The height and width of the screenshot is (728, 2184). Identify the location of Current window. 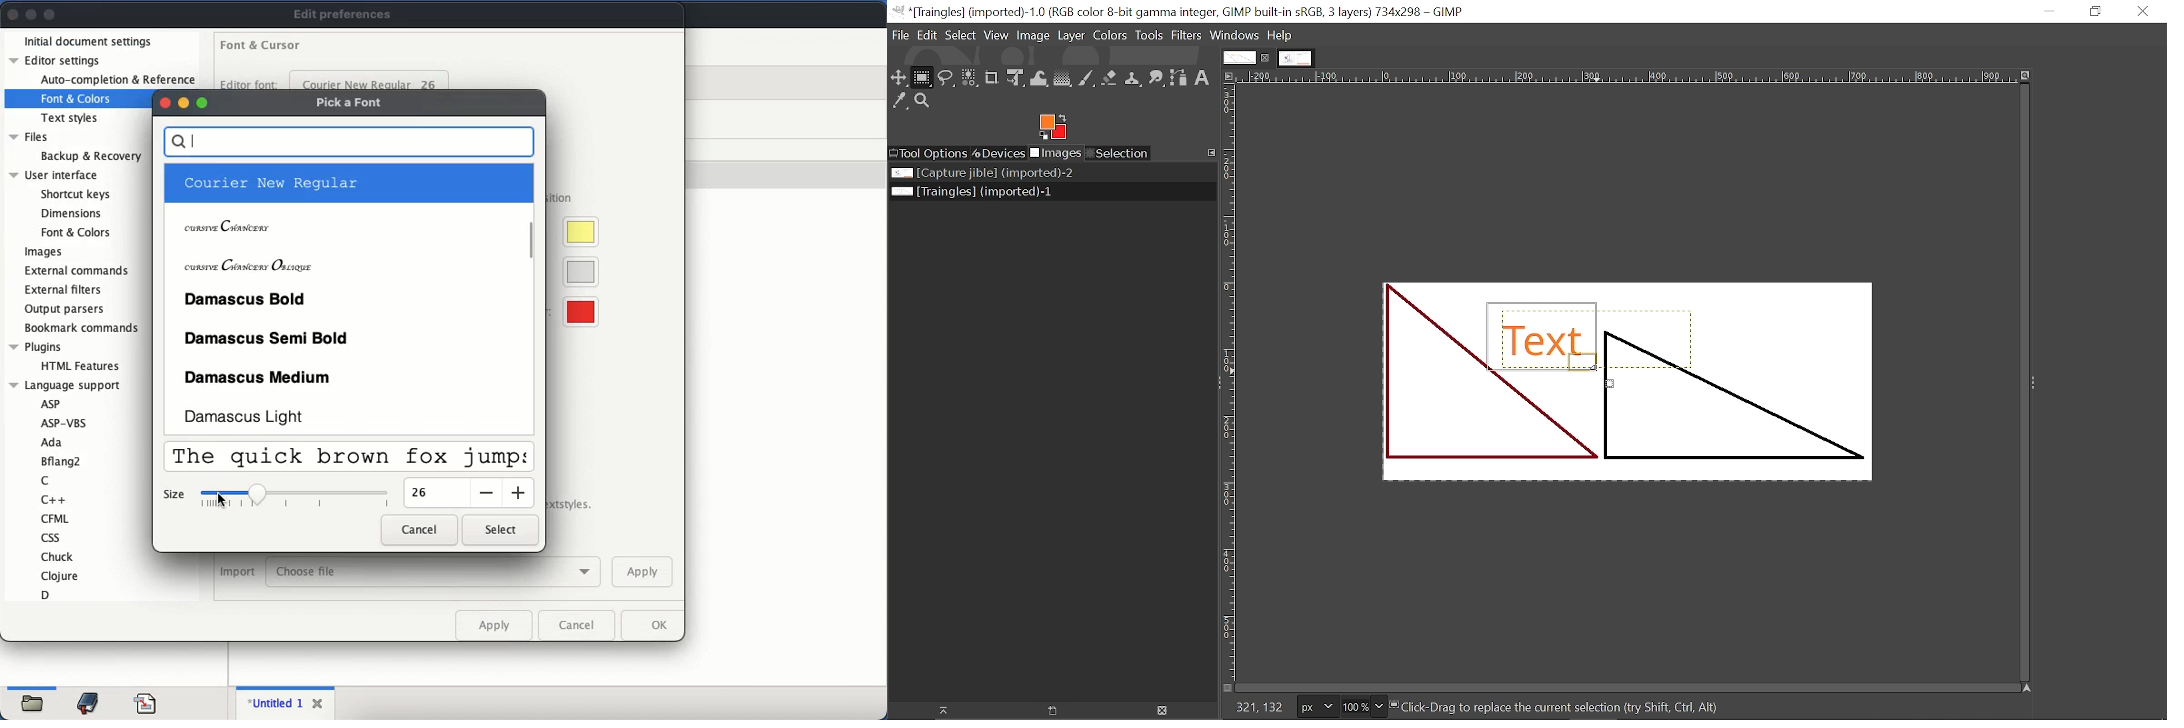
(1181, 12).